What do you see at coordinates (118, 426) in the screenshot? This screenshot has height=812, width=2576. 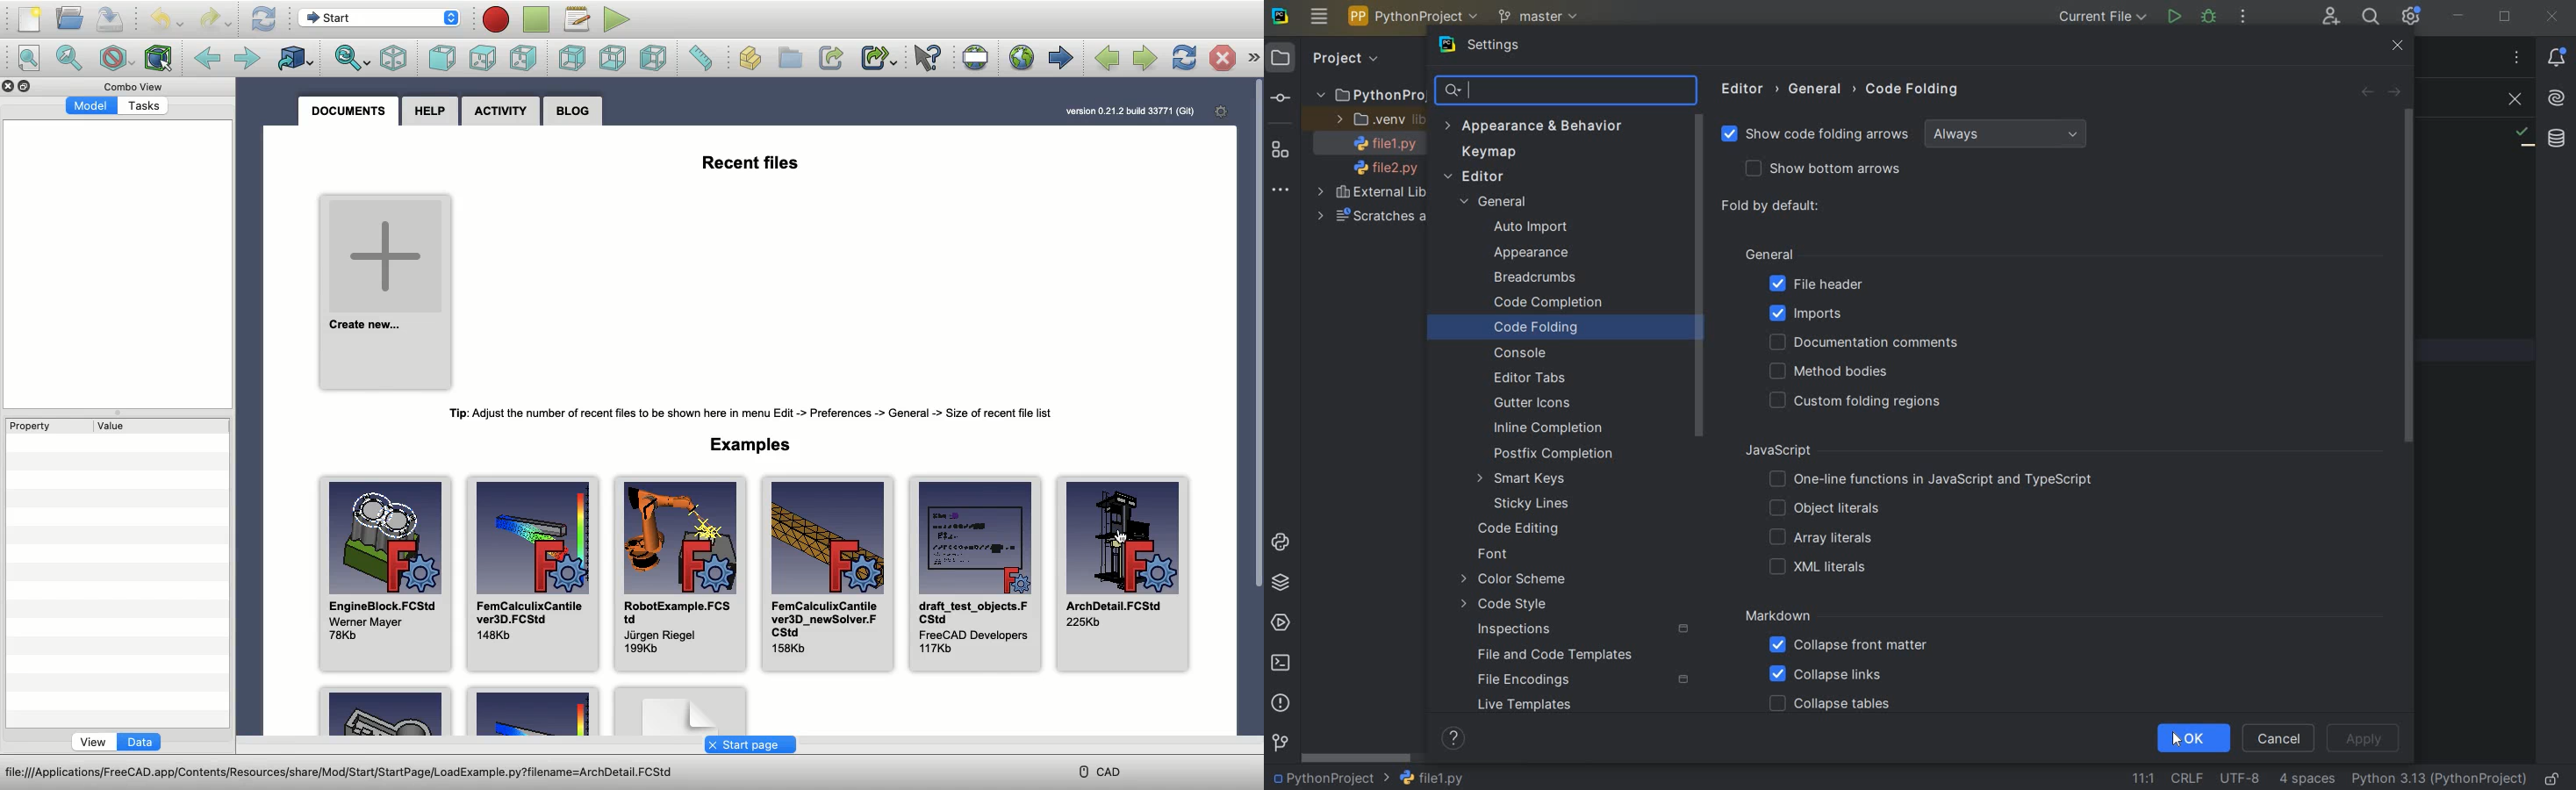 I see `Value` at bounding box center [118, 426].